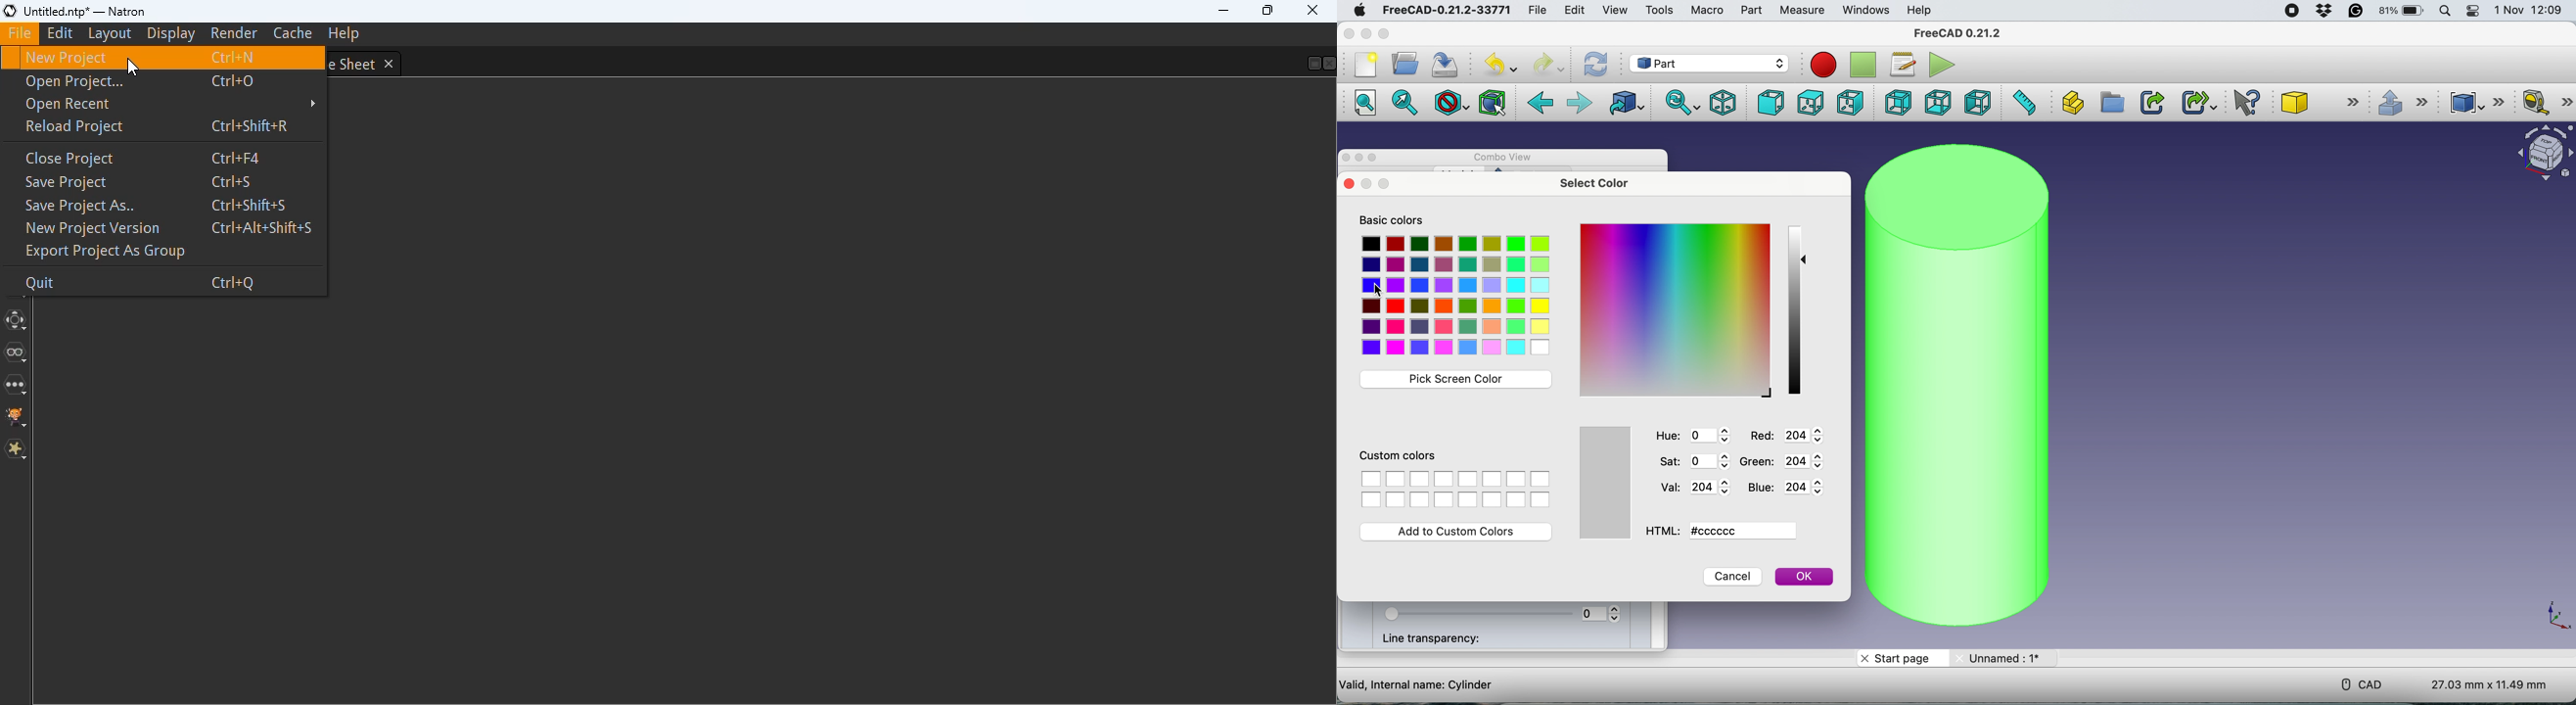 This screenshot has height=728, width=2576. Describe the element at coordinates (1507, 156) in the screenshot. I see `combo view` at that location.